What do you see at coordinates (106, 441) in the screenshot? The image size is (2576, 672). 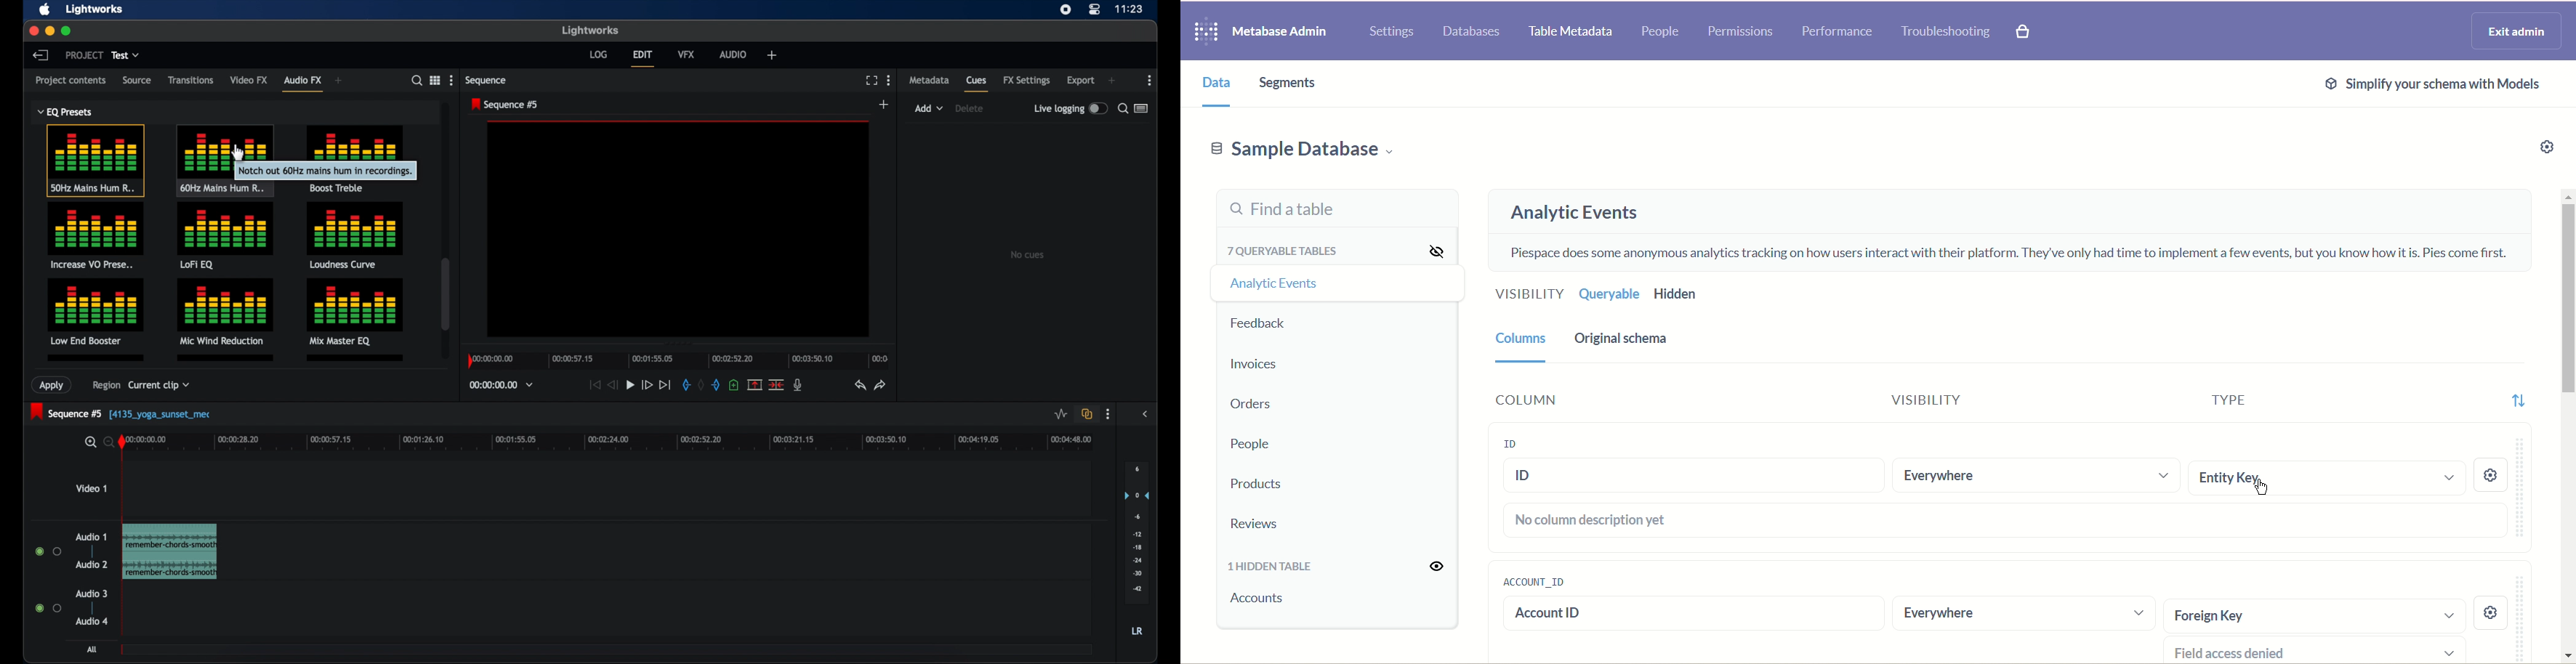 I see `zoom out` at bounding box center [106, 441].